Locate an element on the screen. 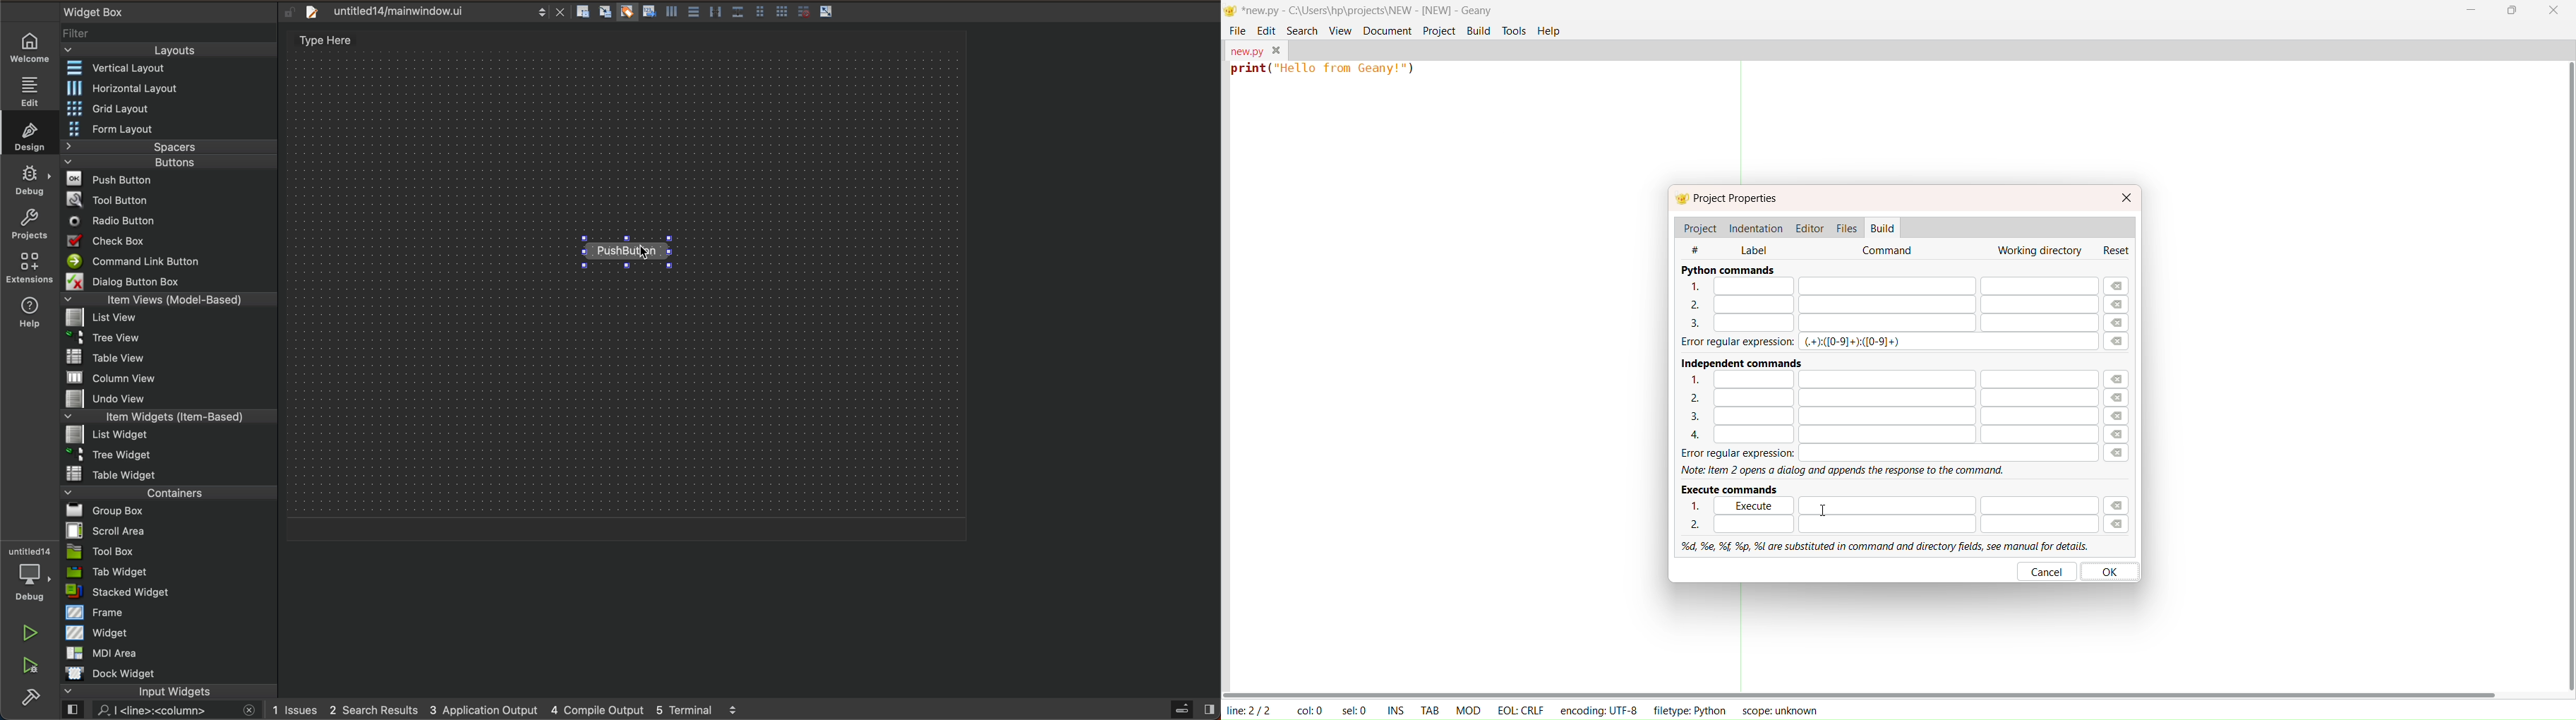  view is located at coordinates (1340, 29).